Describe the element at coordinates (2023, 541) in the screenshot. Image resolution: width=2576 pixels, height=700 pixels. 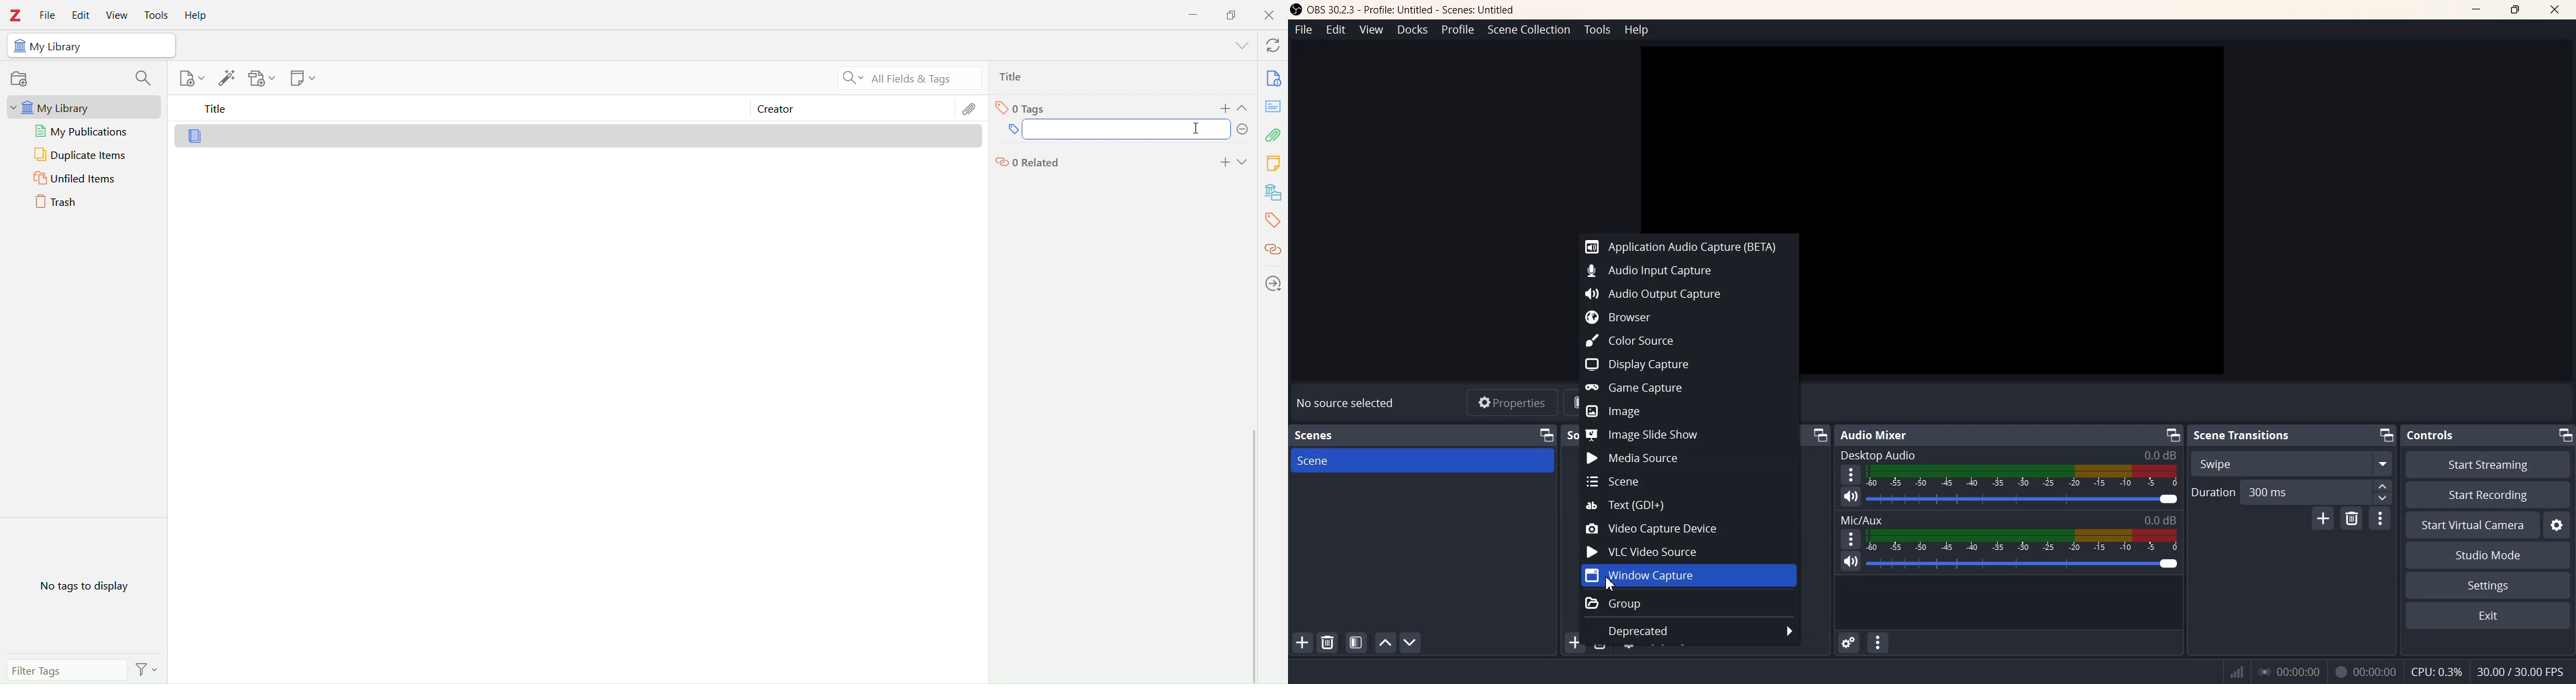
I see `Volume Indicator` at that location.